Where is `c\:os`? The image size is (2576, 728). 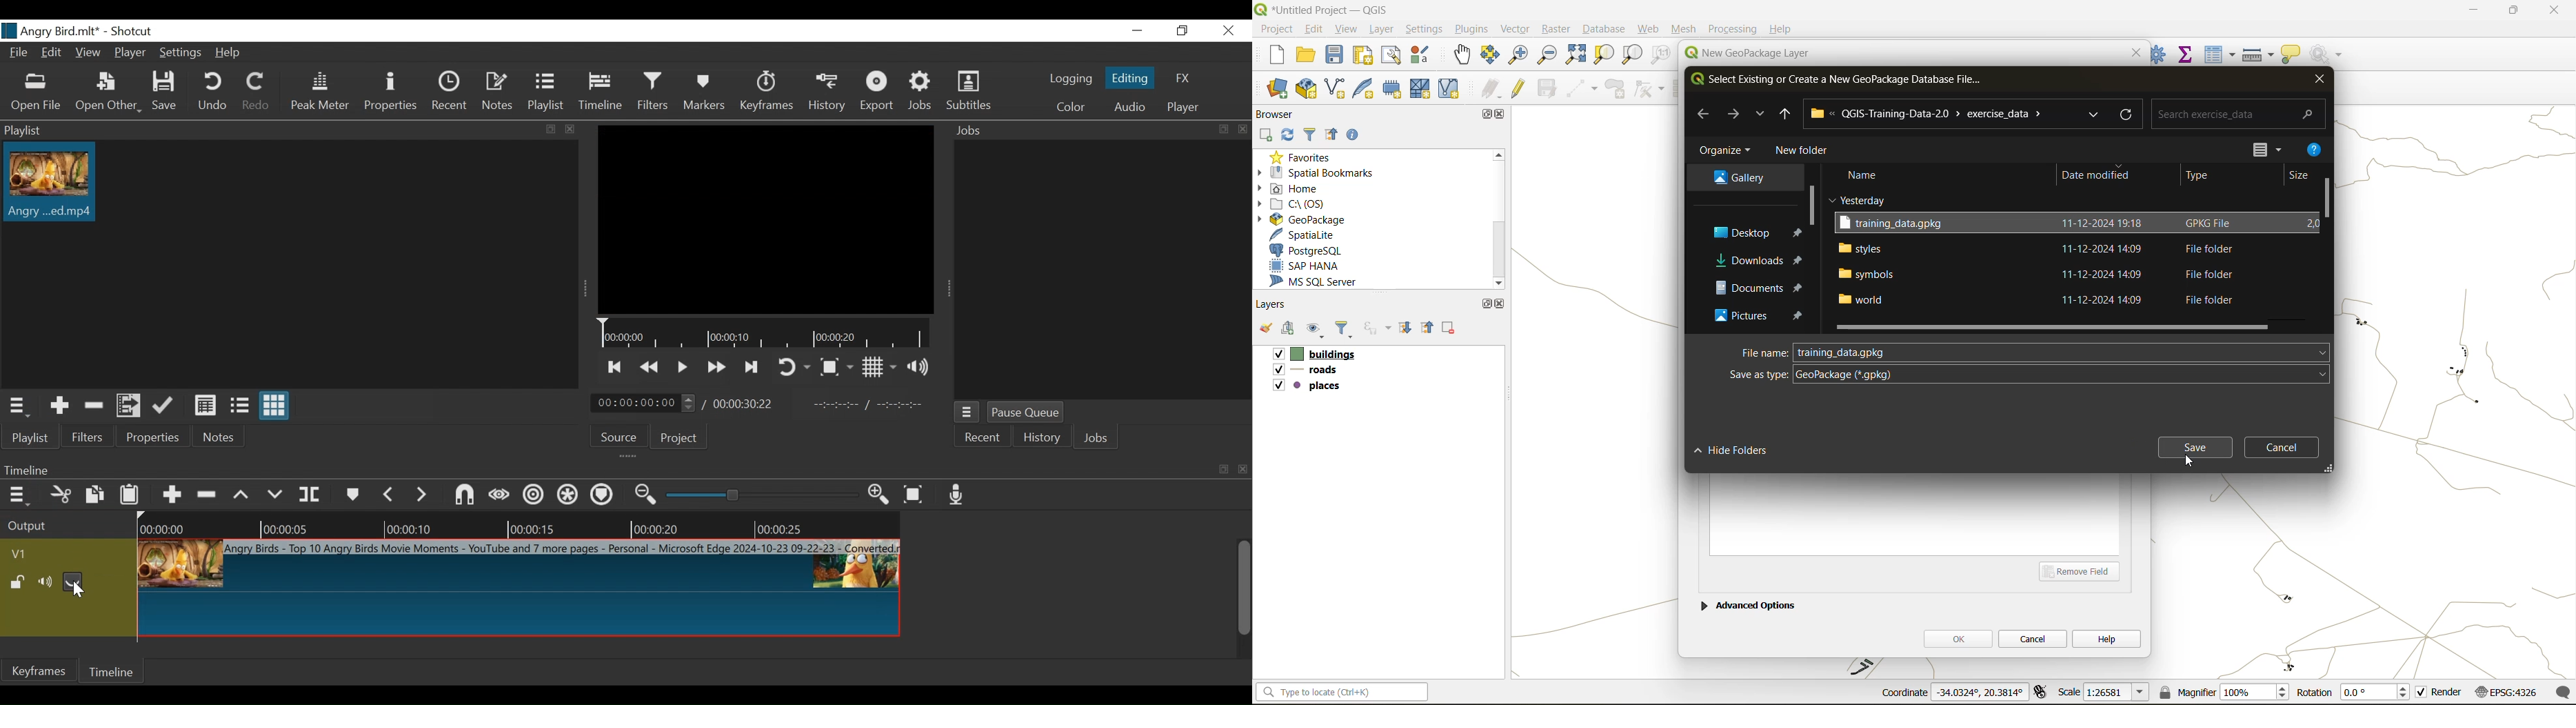 c\:os is located at coordinates (1304, 203).